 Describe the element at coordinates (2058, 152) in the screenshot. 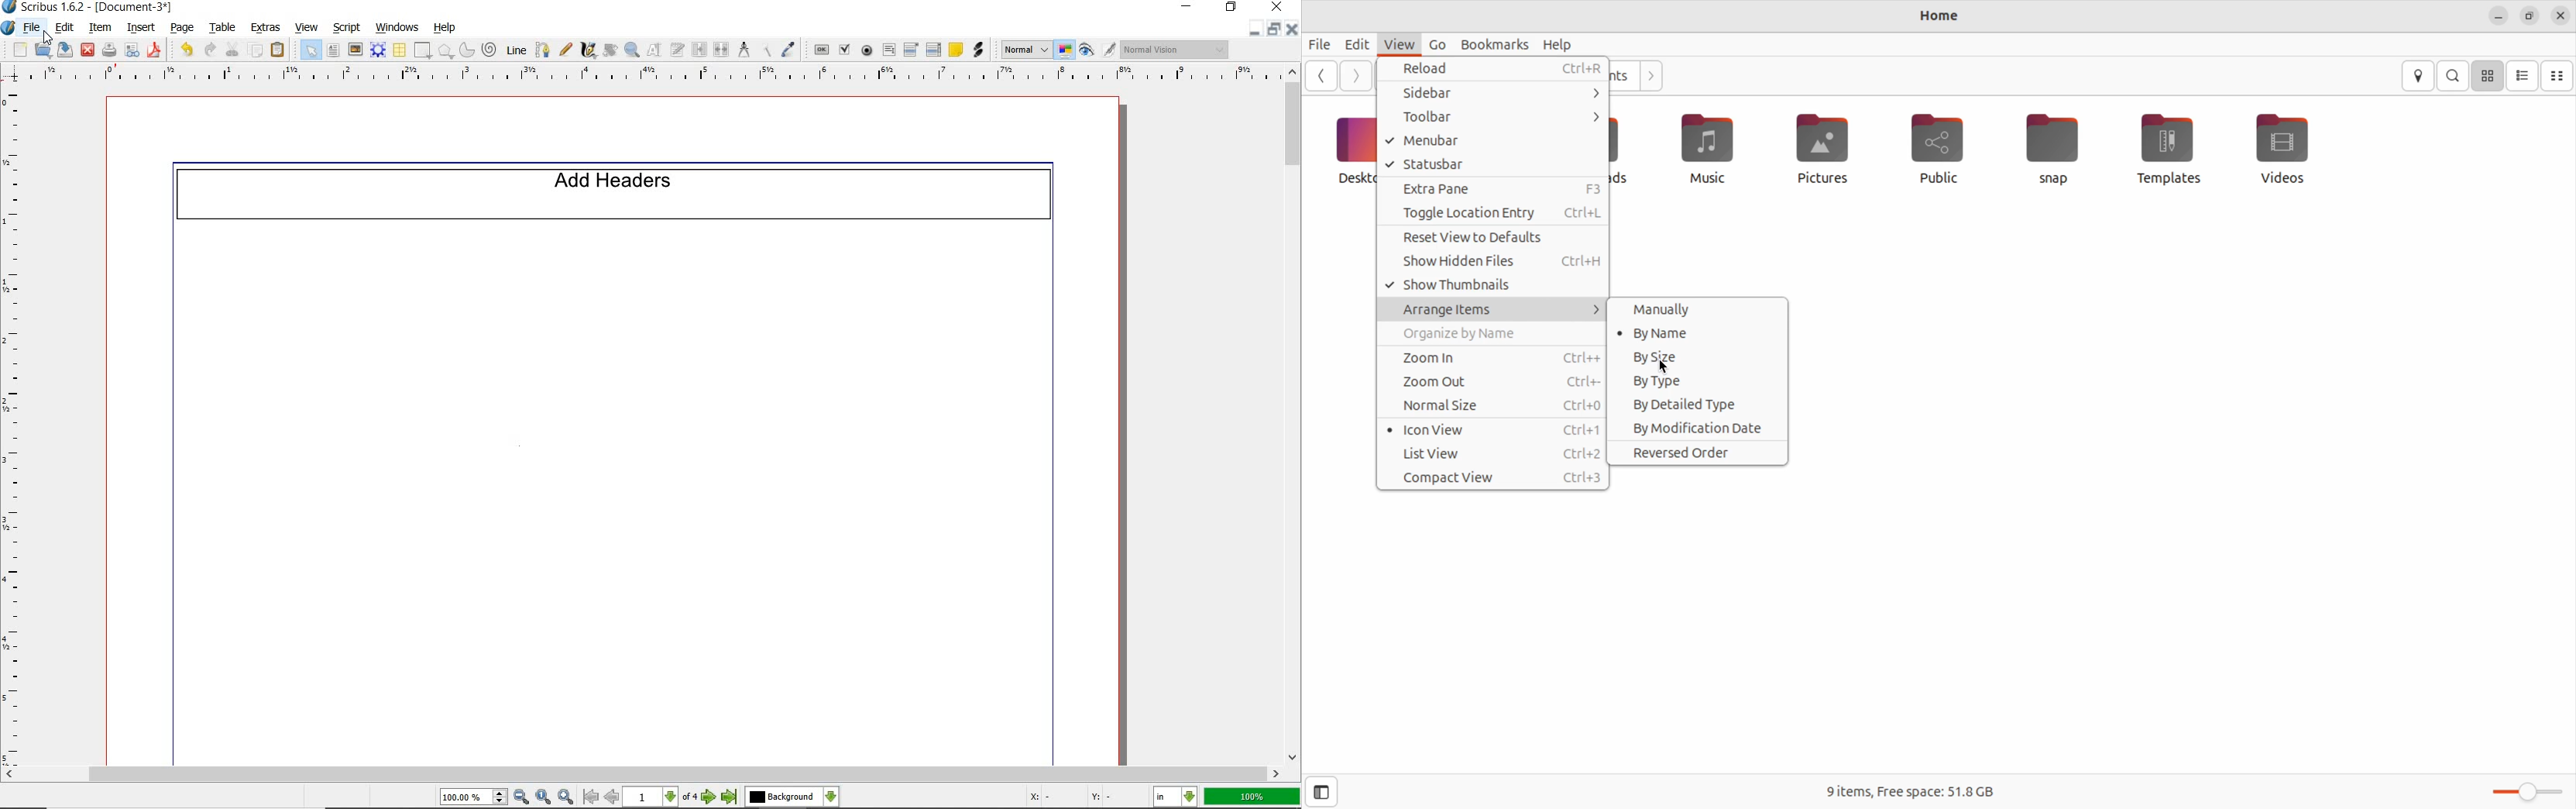

I see `Snap` at that location.